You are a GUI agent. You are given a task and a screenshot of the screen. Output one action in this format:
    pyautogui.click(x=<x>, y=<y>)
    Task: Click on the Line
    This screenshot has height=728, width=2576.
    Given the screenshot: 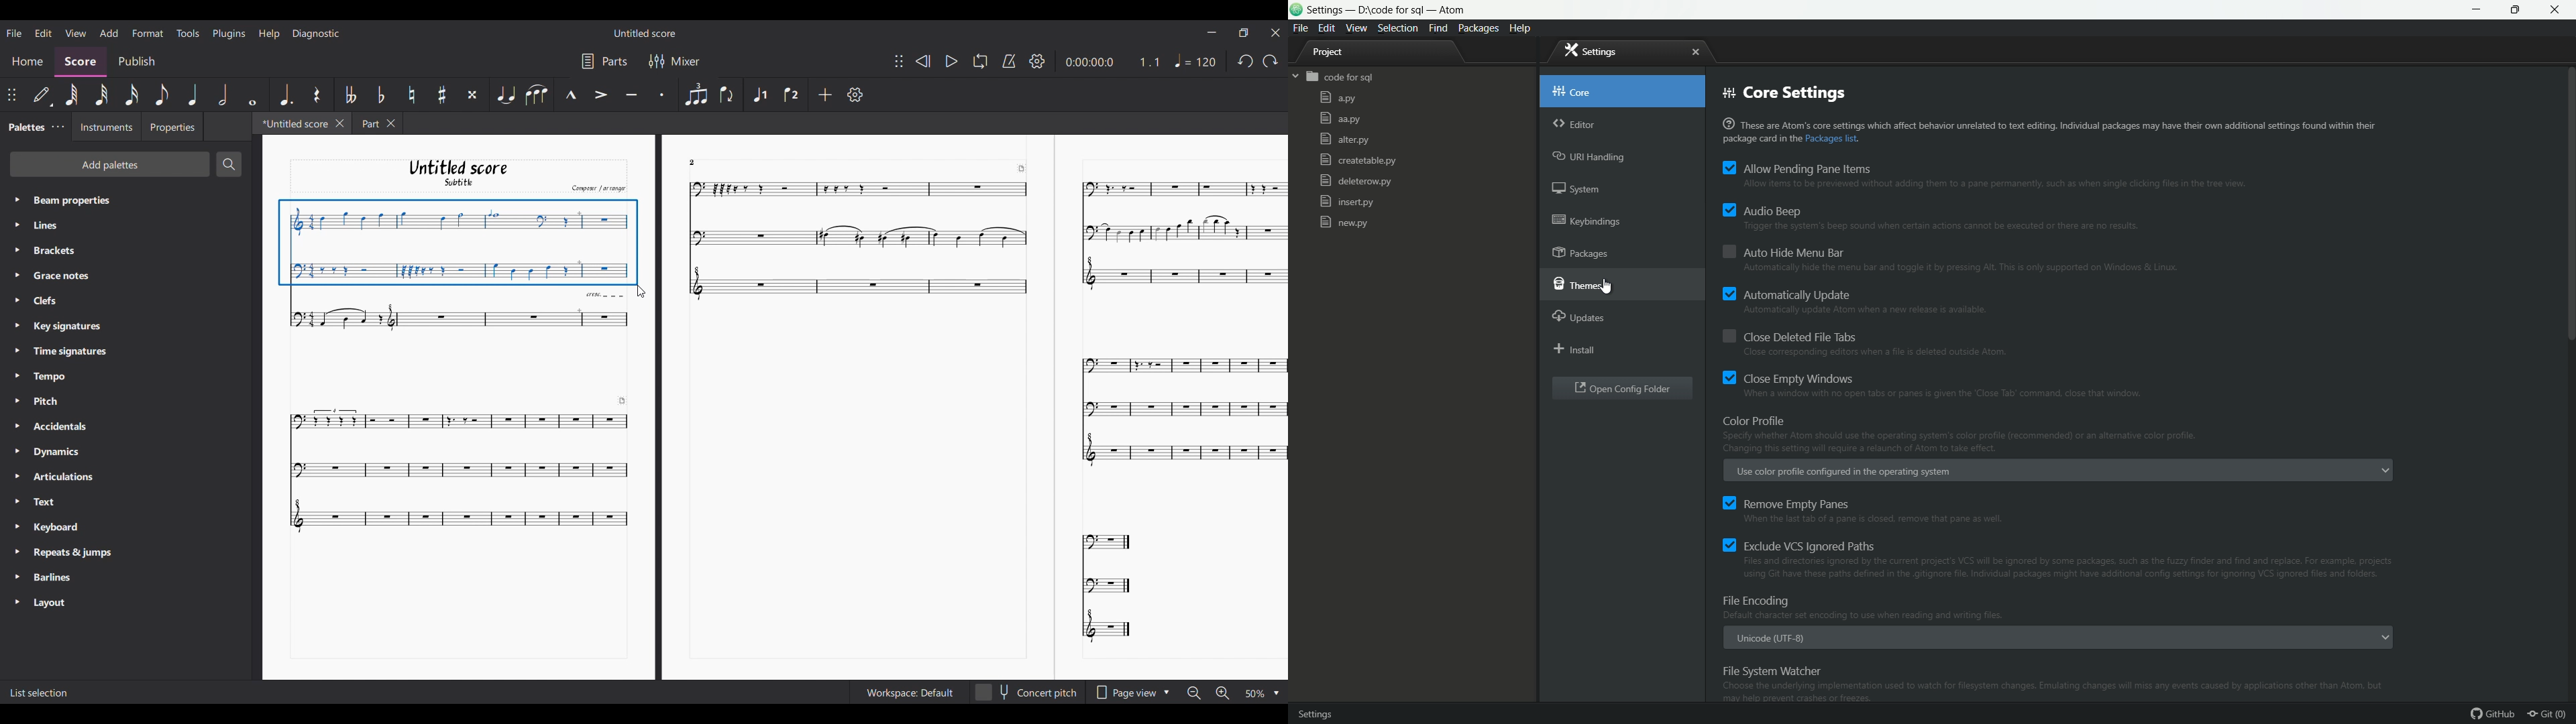 What is the action you would take?
    pyautogui.click(x=58, y=225)
    